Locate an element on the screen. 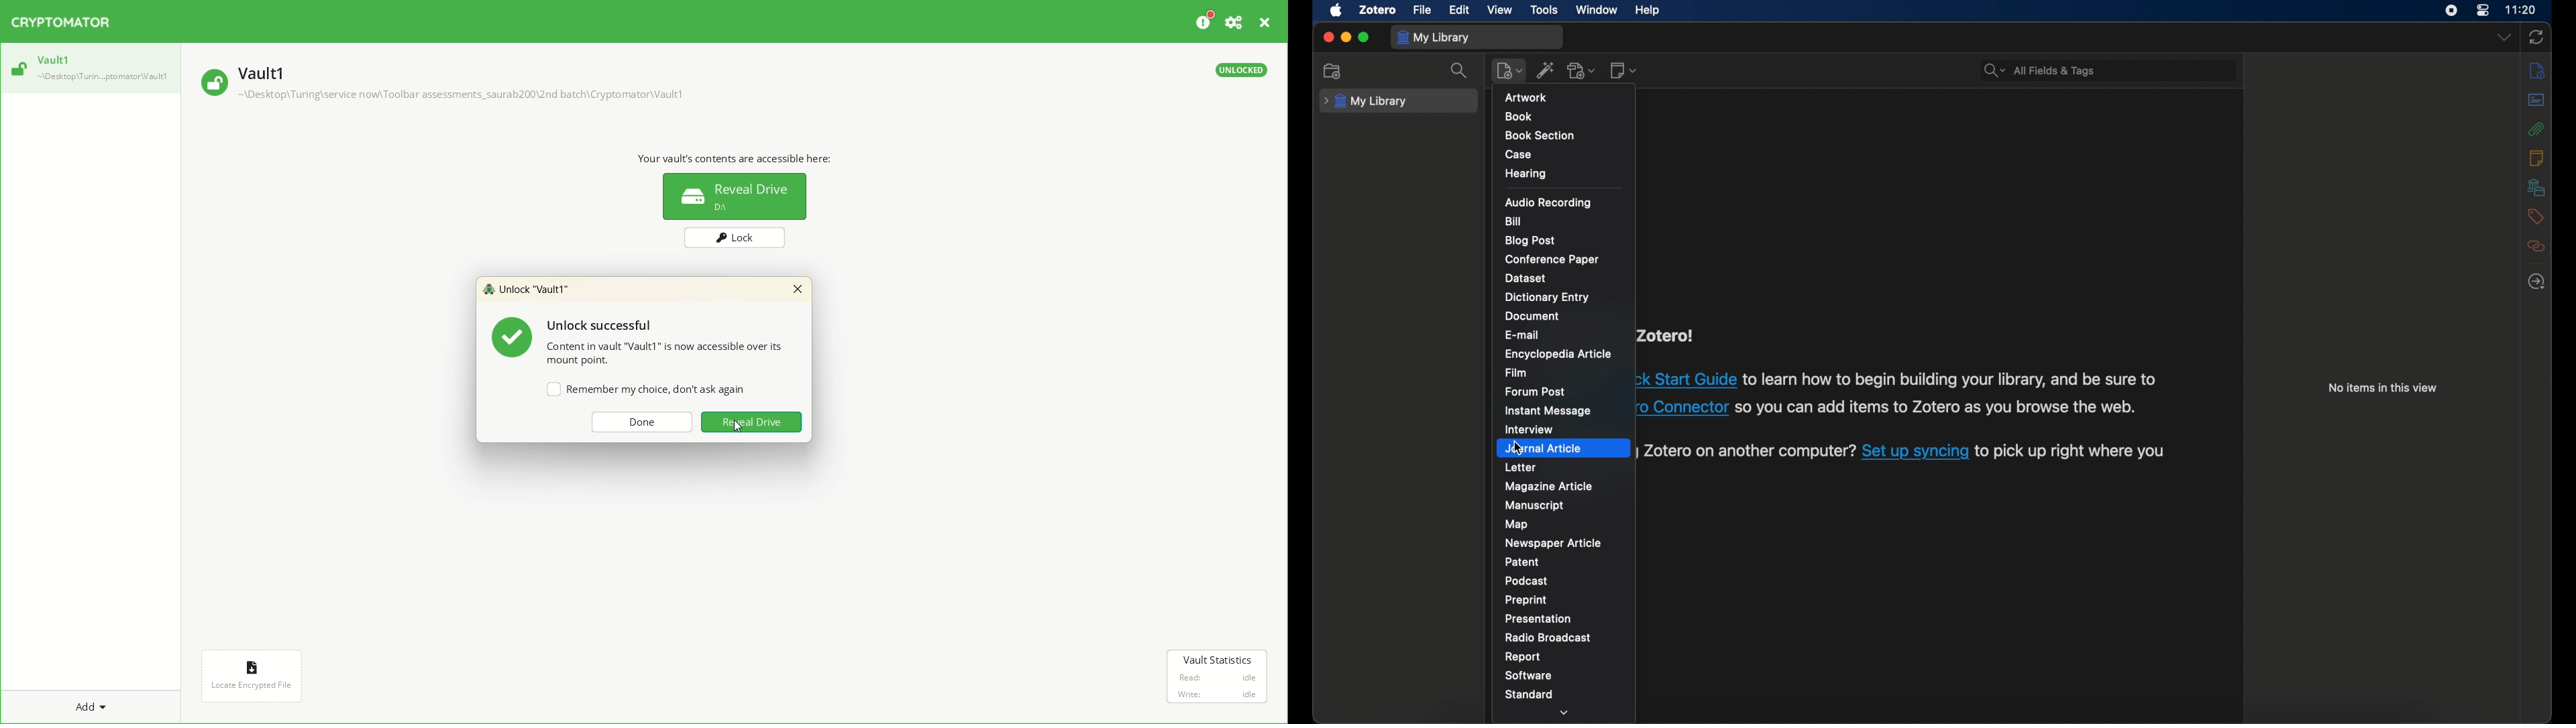  book section is located at coordinates (1542, 135).